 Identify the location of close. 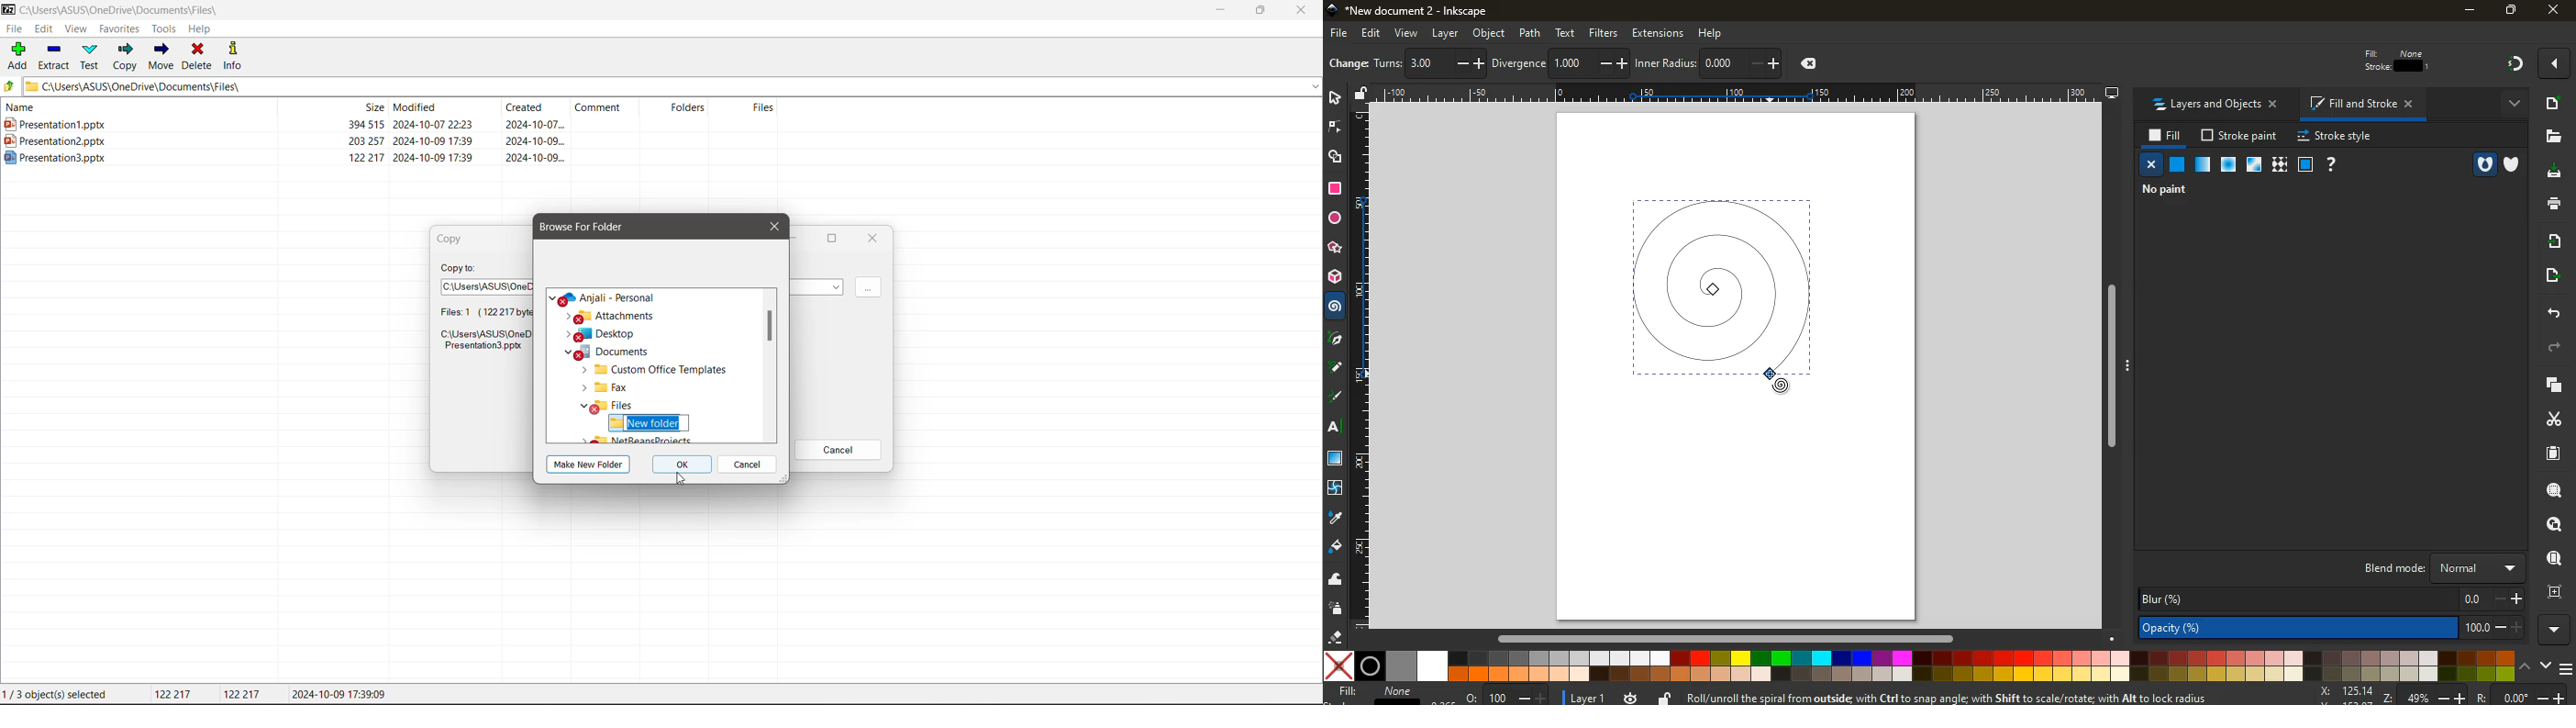
(2151, 164).